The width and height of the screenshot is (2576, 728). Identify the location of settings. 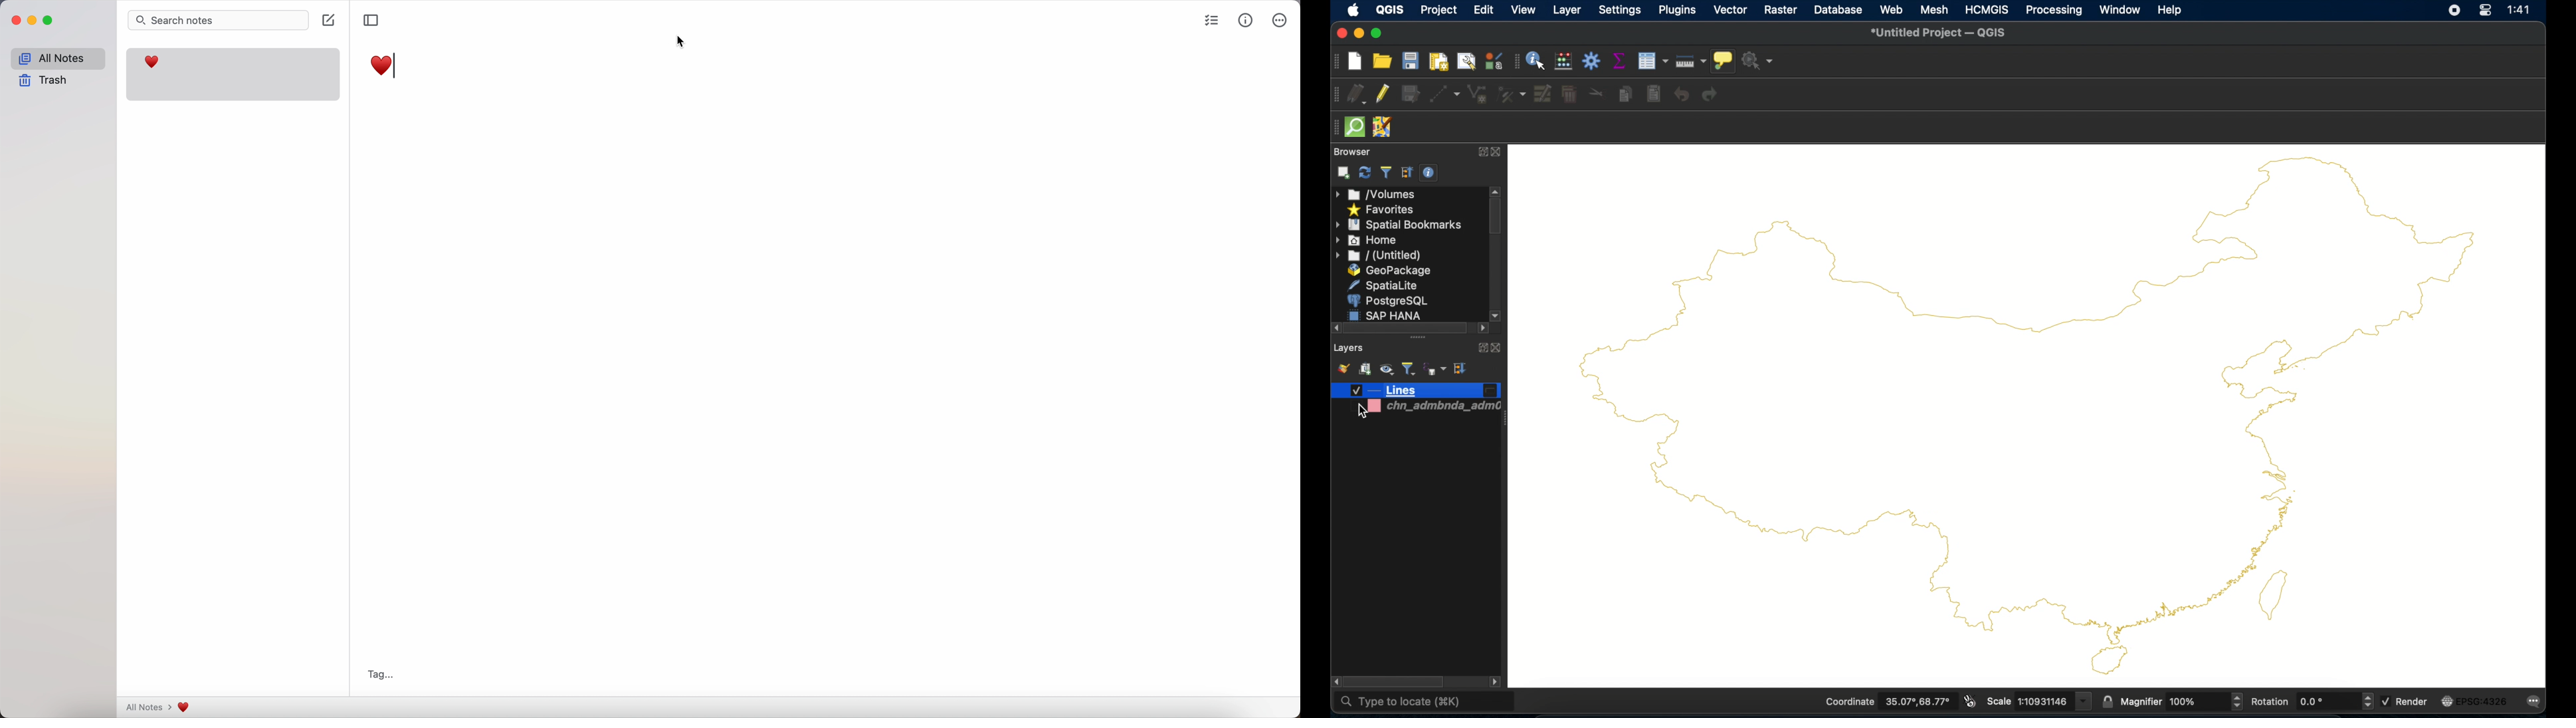
(1621, 11).